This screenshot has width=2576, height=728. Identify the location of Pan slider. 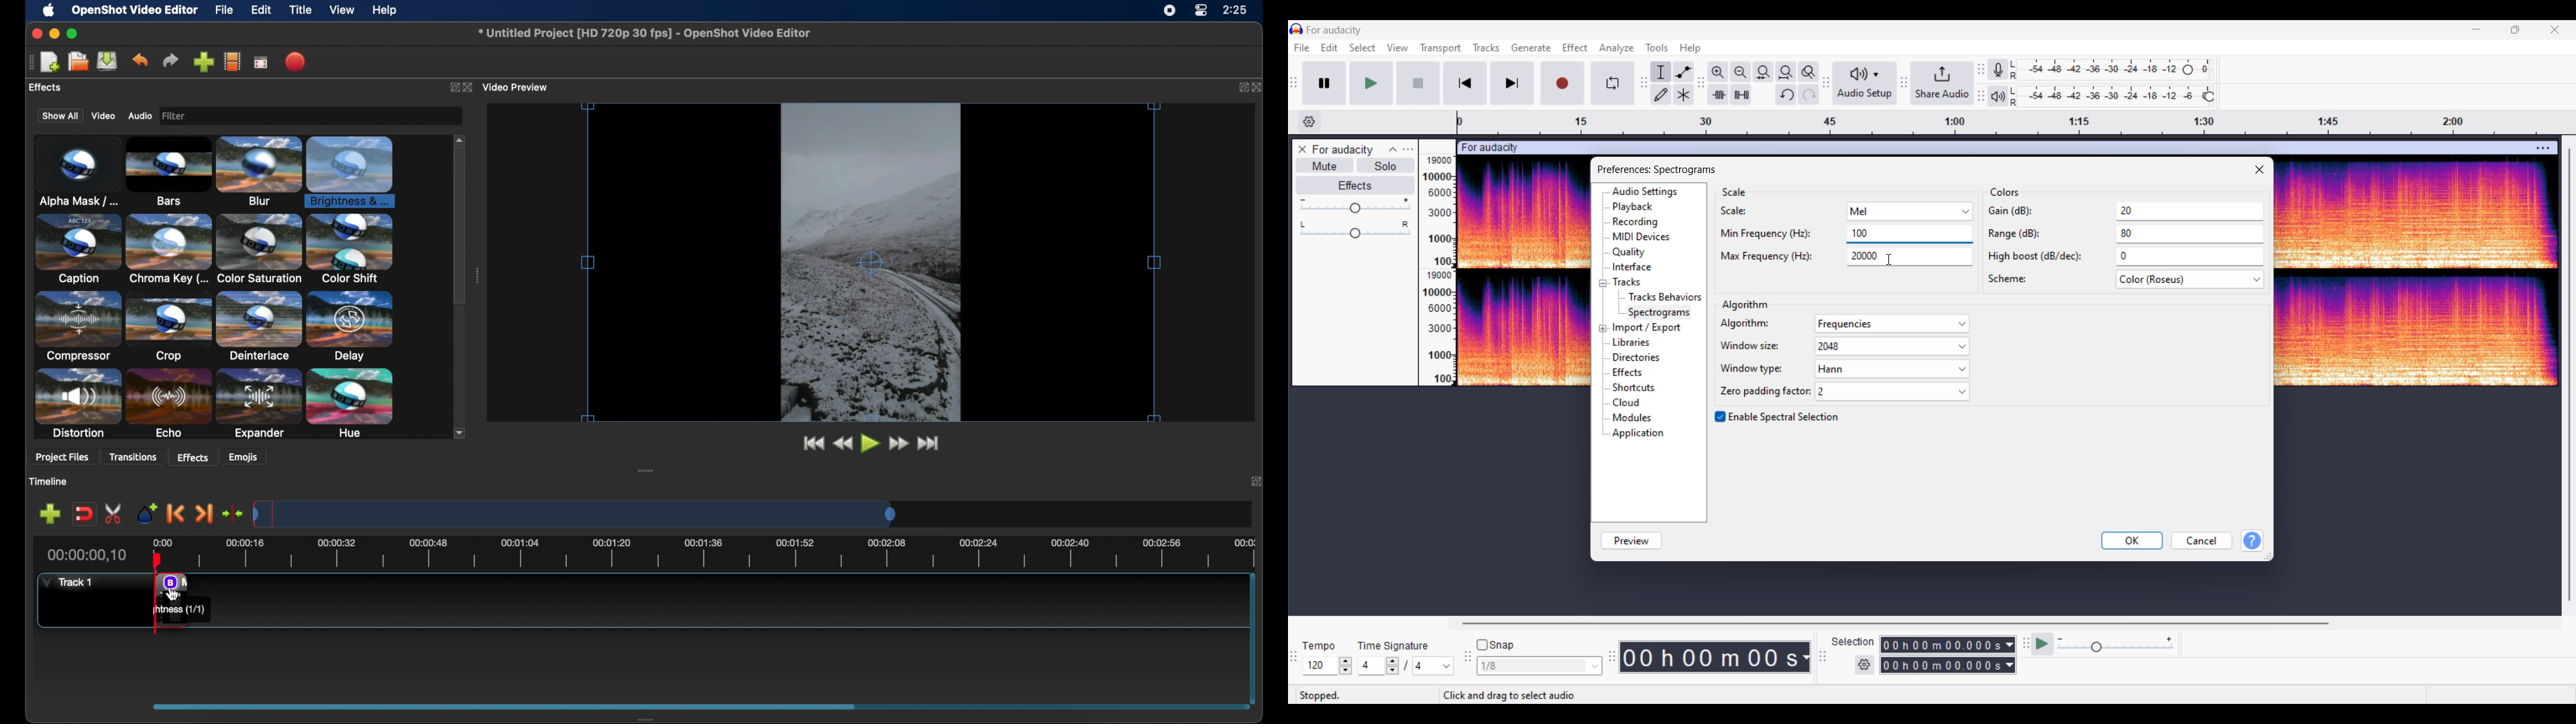
(1355, 230).